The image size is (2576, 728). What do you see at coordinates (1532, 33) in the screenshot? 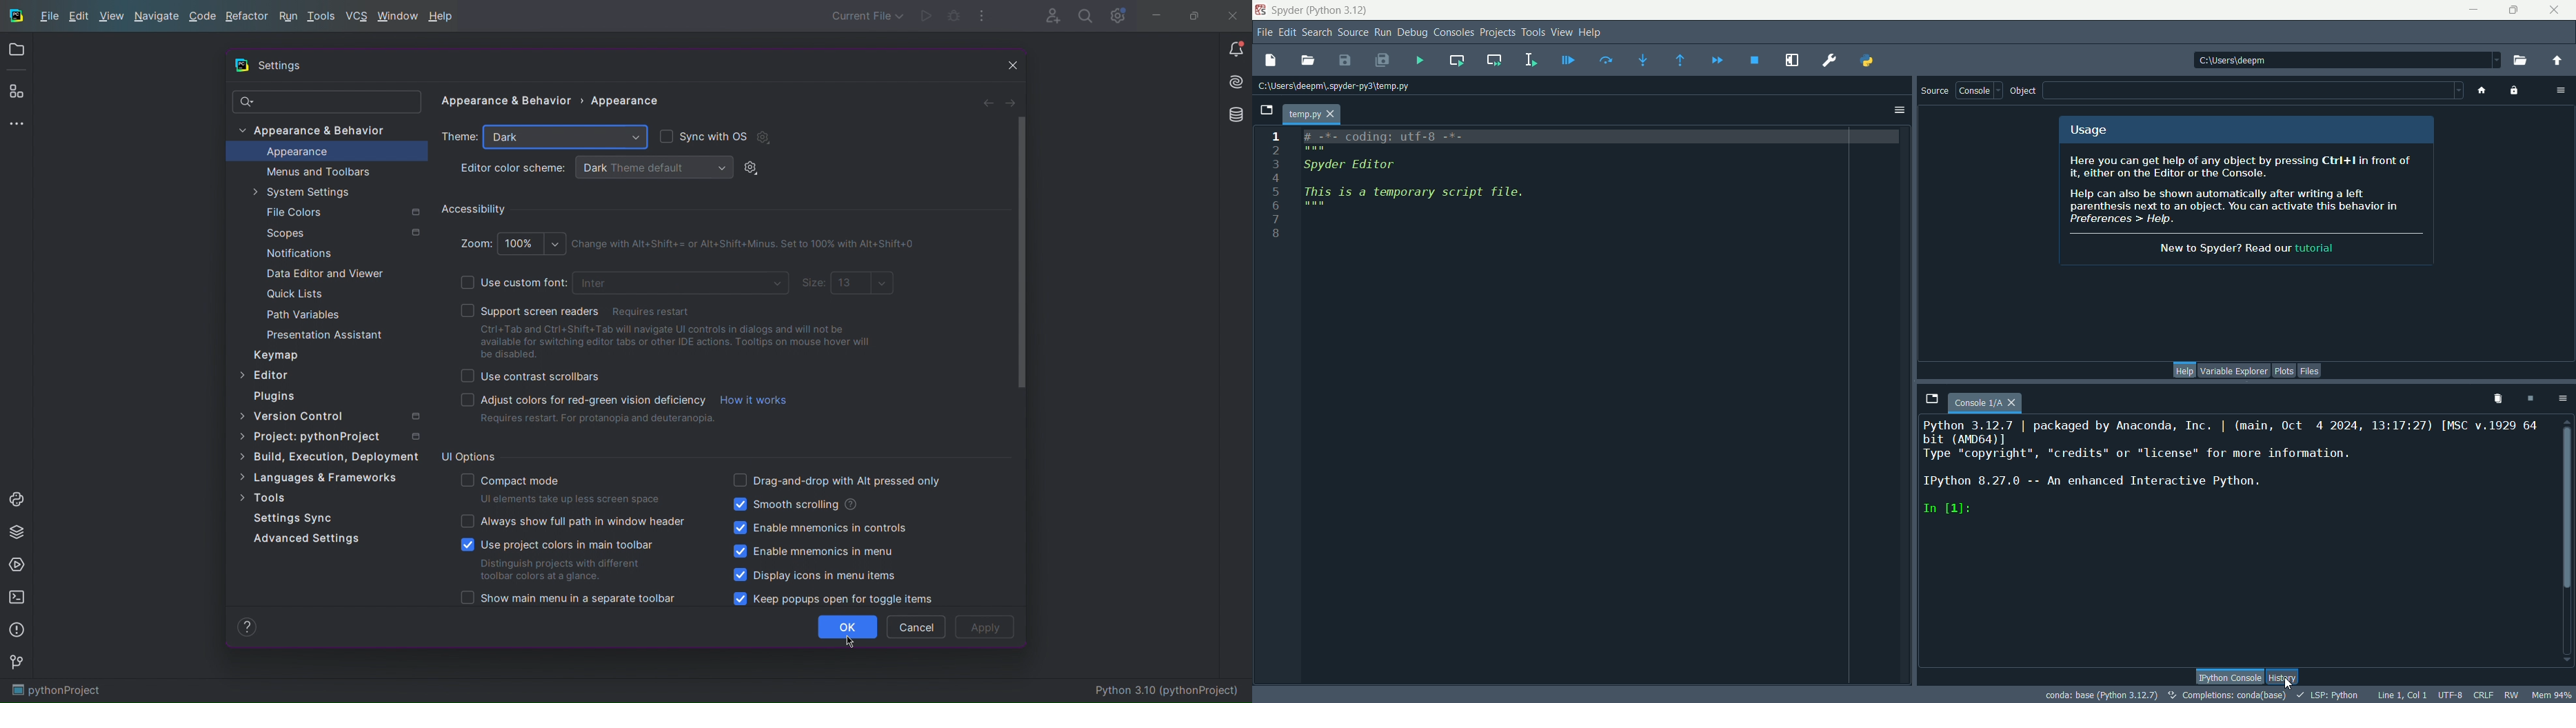
I see `tools` at bounding box center [1532, 33].